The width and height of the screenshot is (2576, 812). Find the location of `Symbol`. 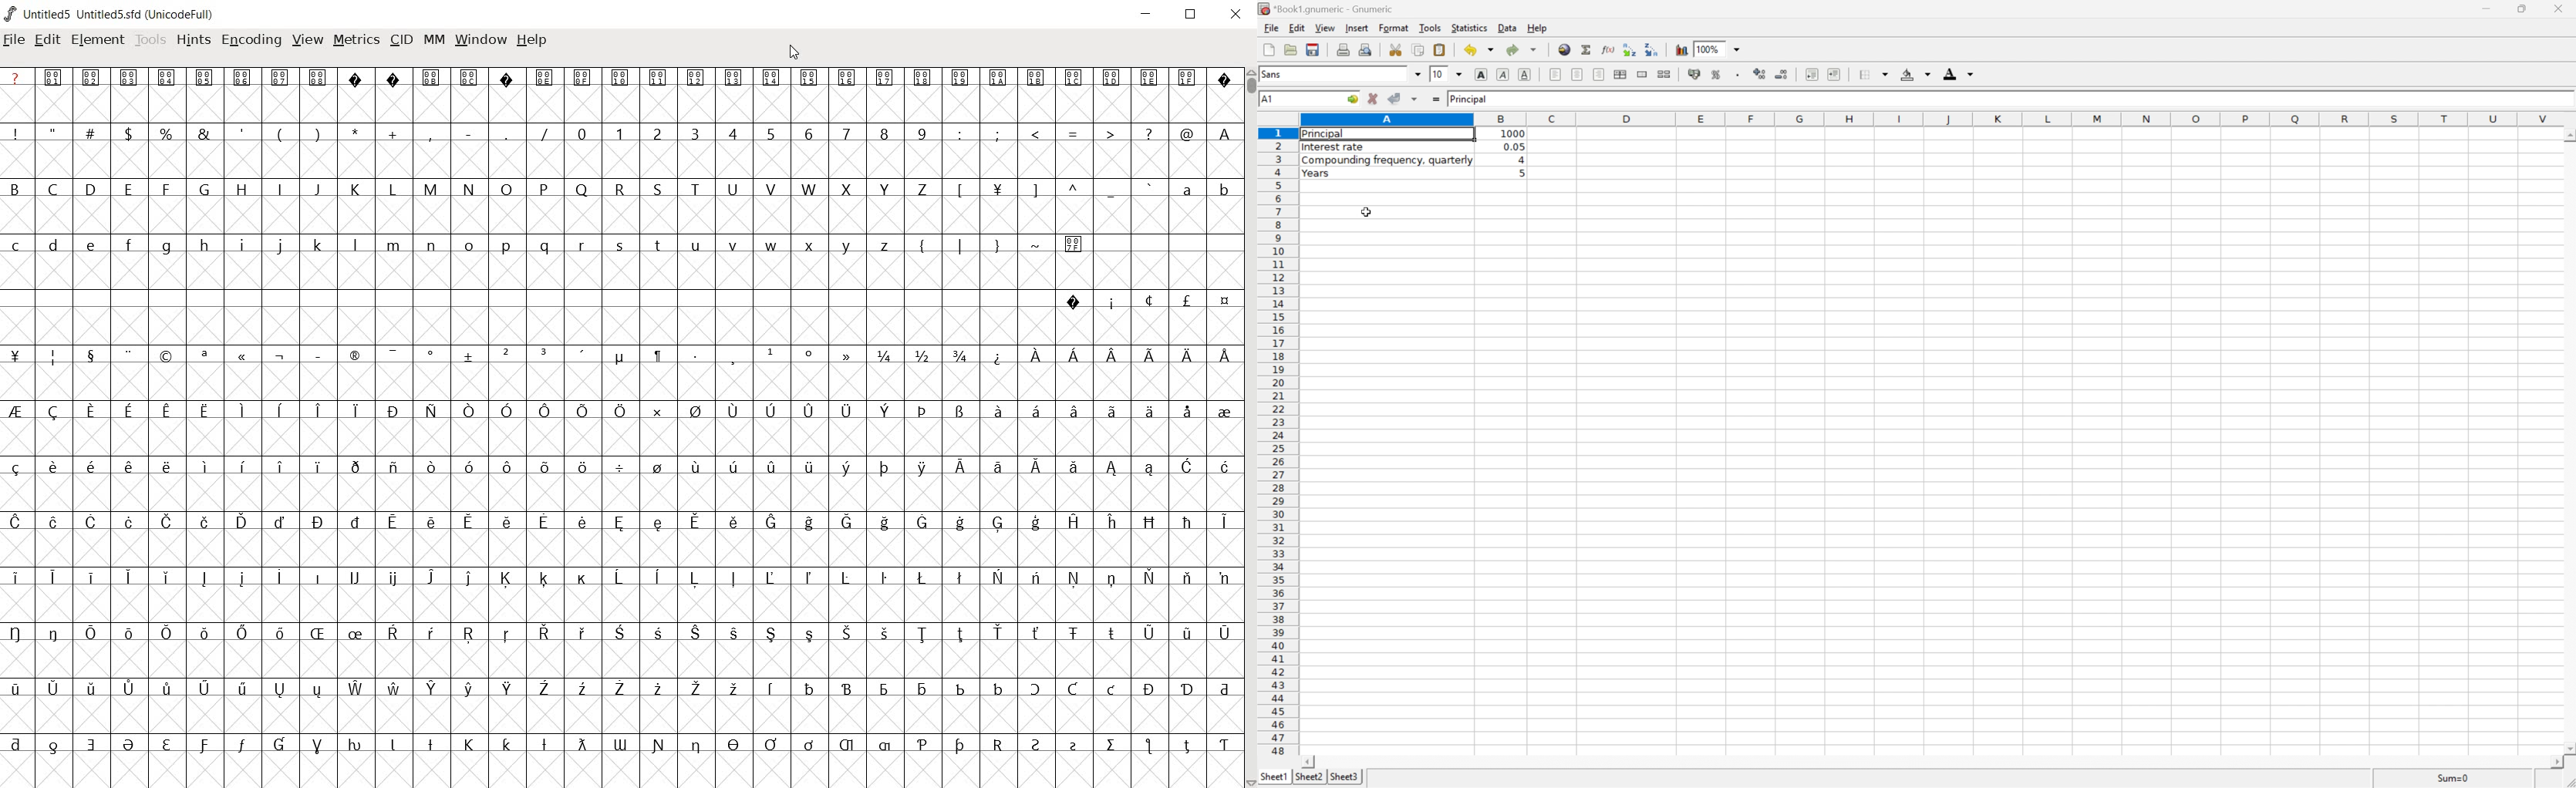

Symbol is located at coordinates (995, 412).